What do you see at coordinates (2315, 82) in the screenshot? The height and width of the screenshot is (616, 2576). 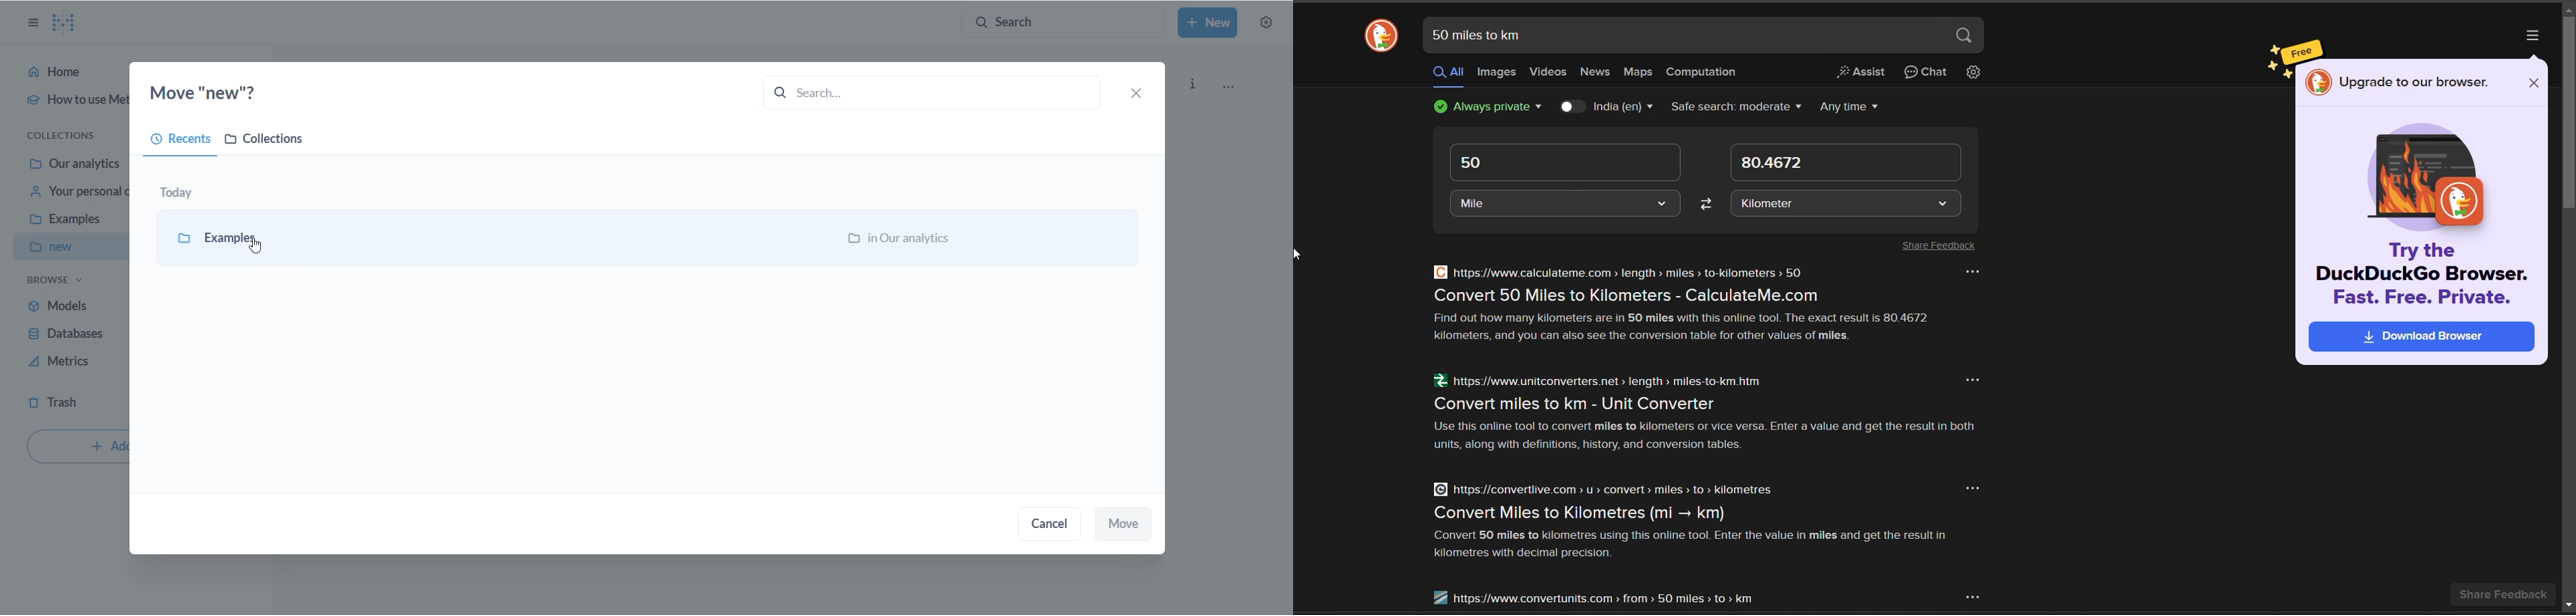 I see `logo` at bounding box center [2315, 82].